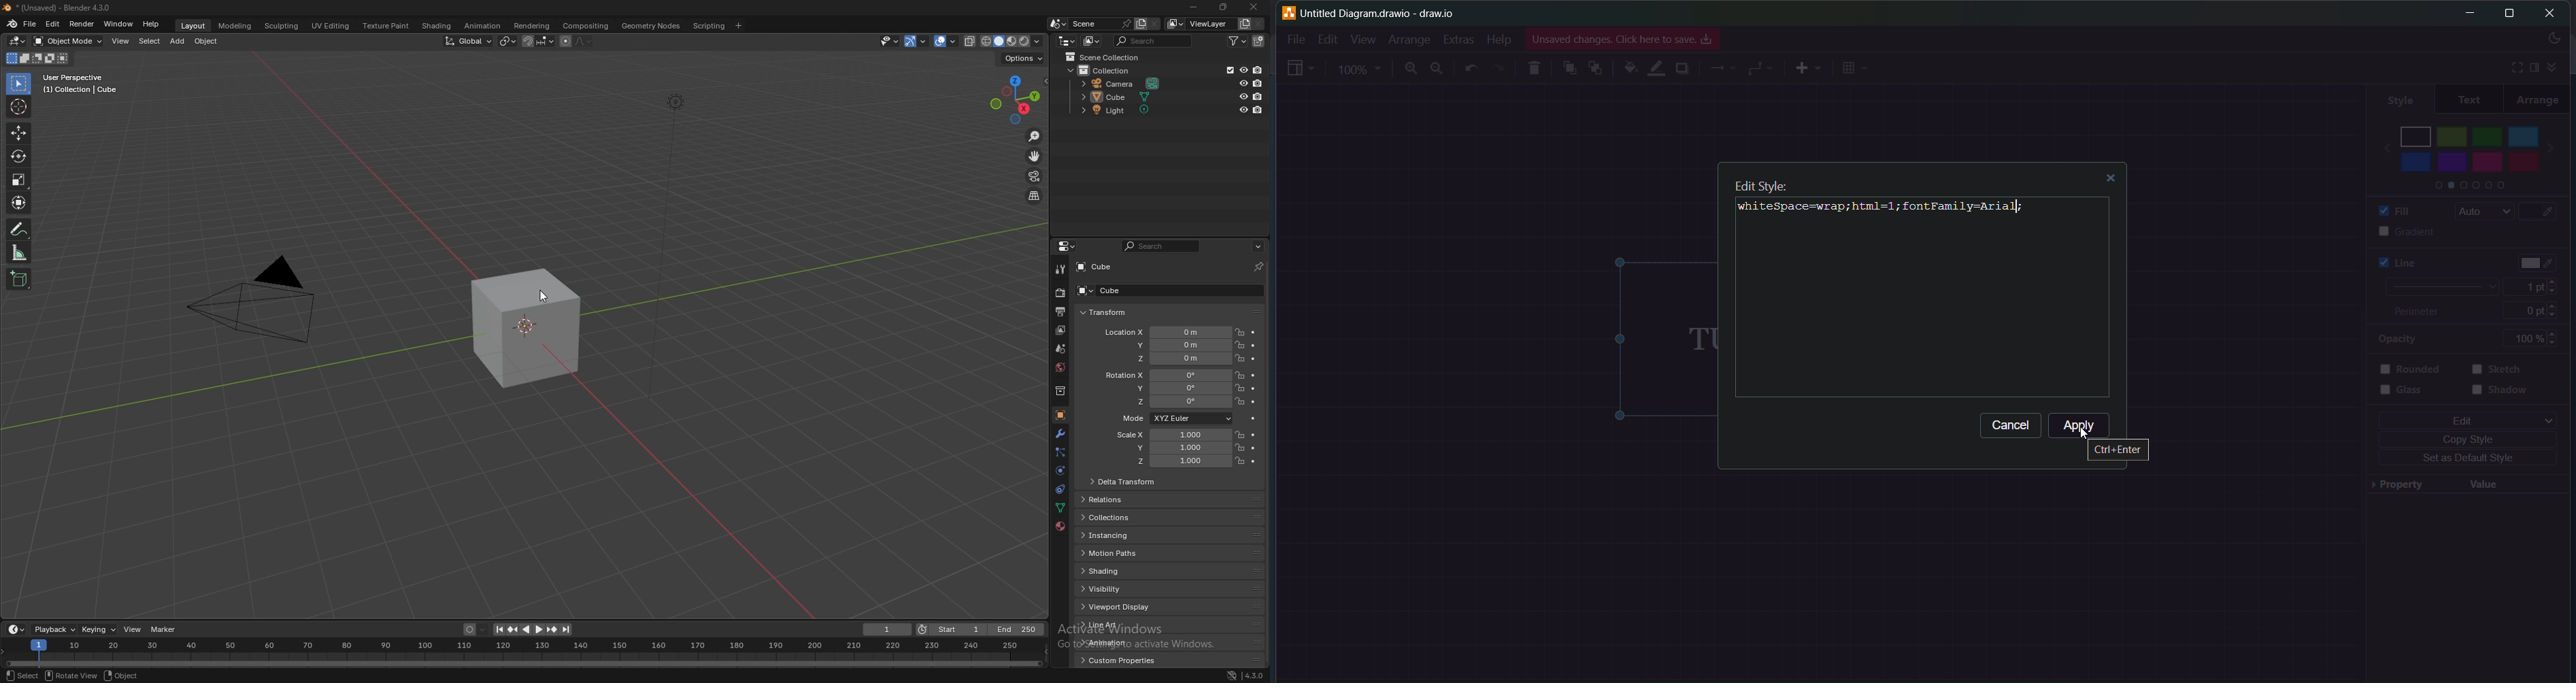 The image size is (2576, 700). I want to click on zoom in, so click(1409, 69).